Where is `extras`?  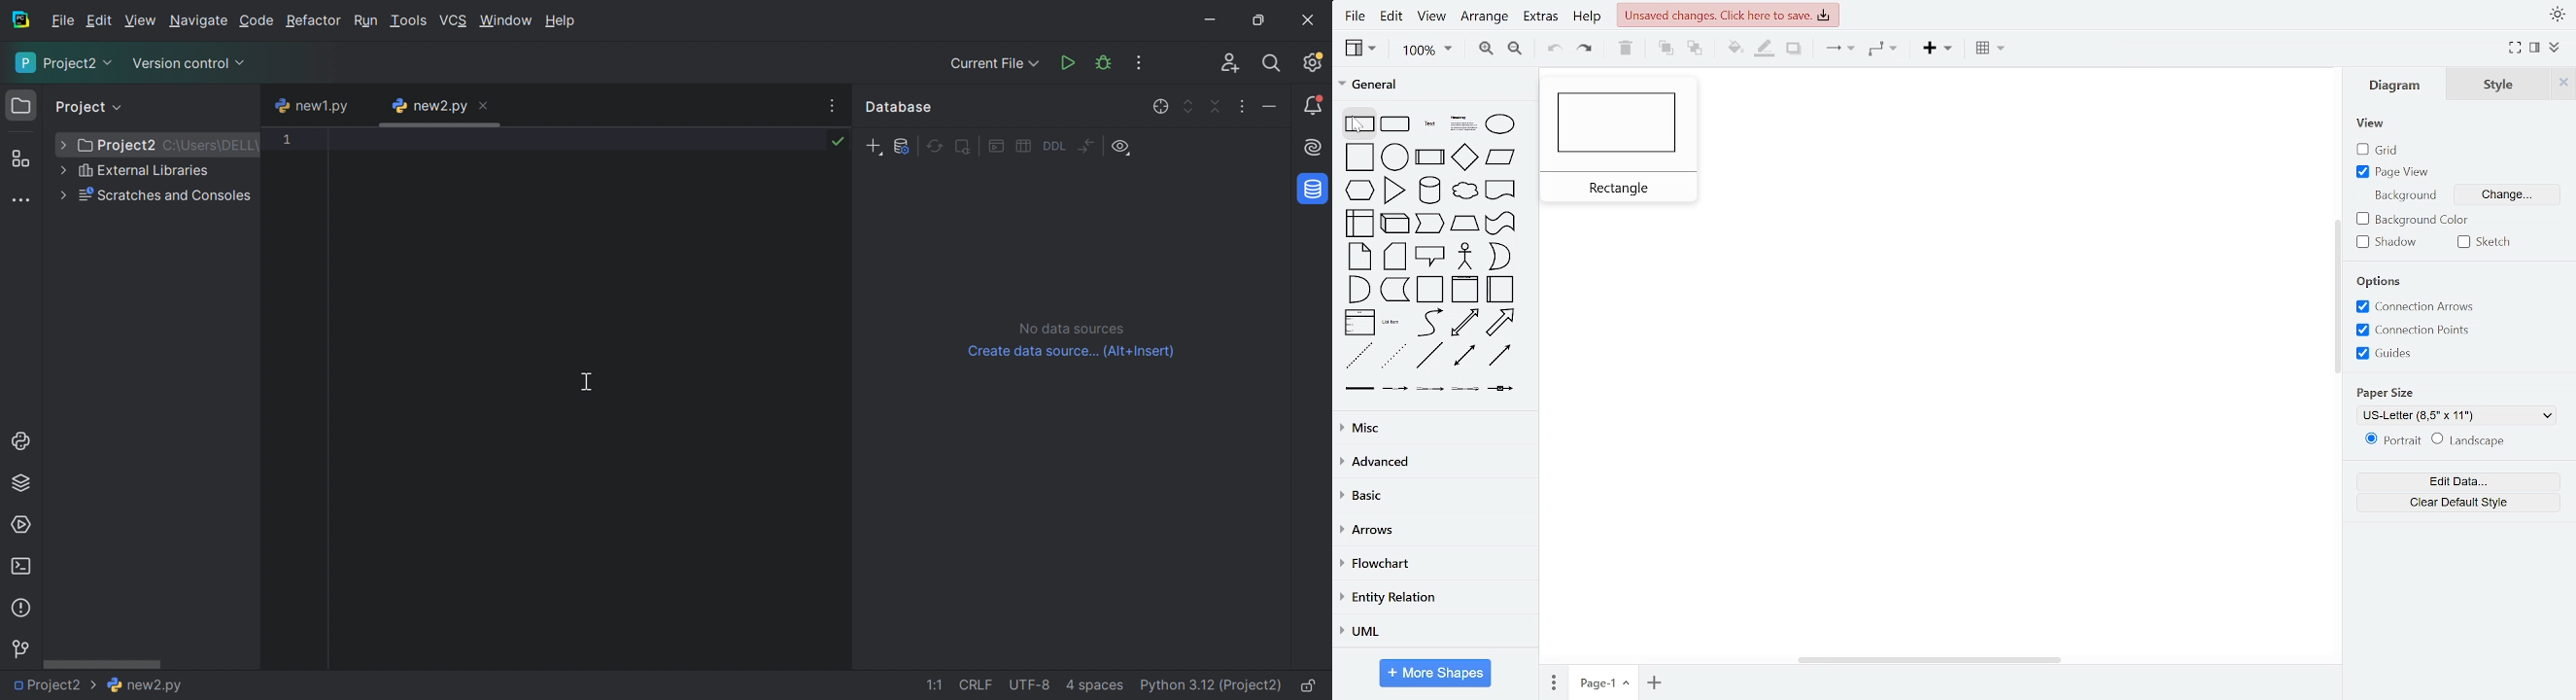 extras is located at coordinates (1542, 18).